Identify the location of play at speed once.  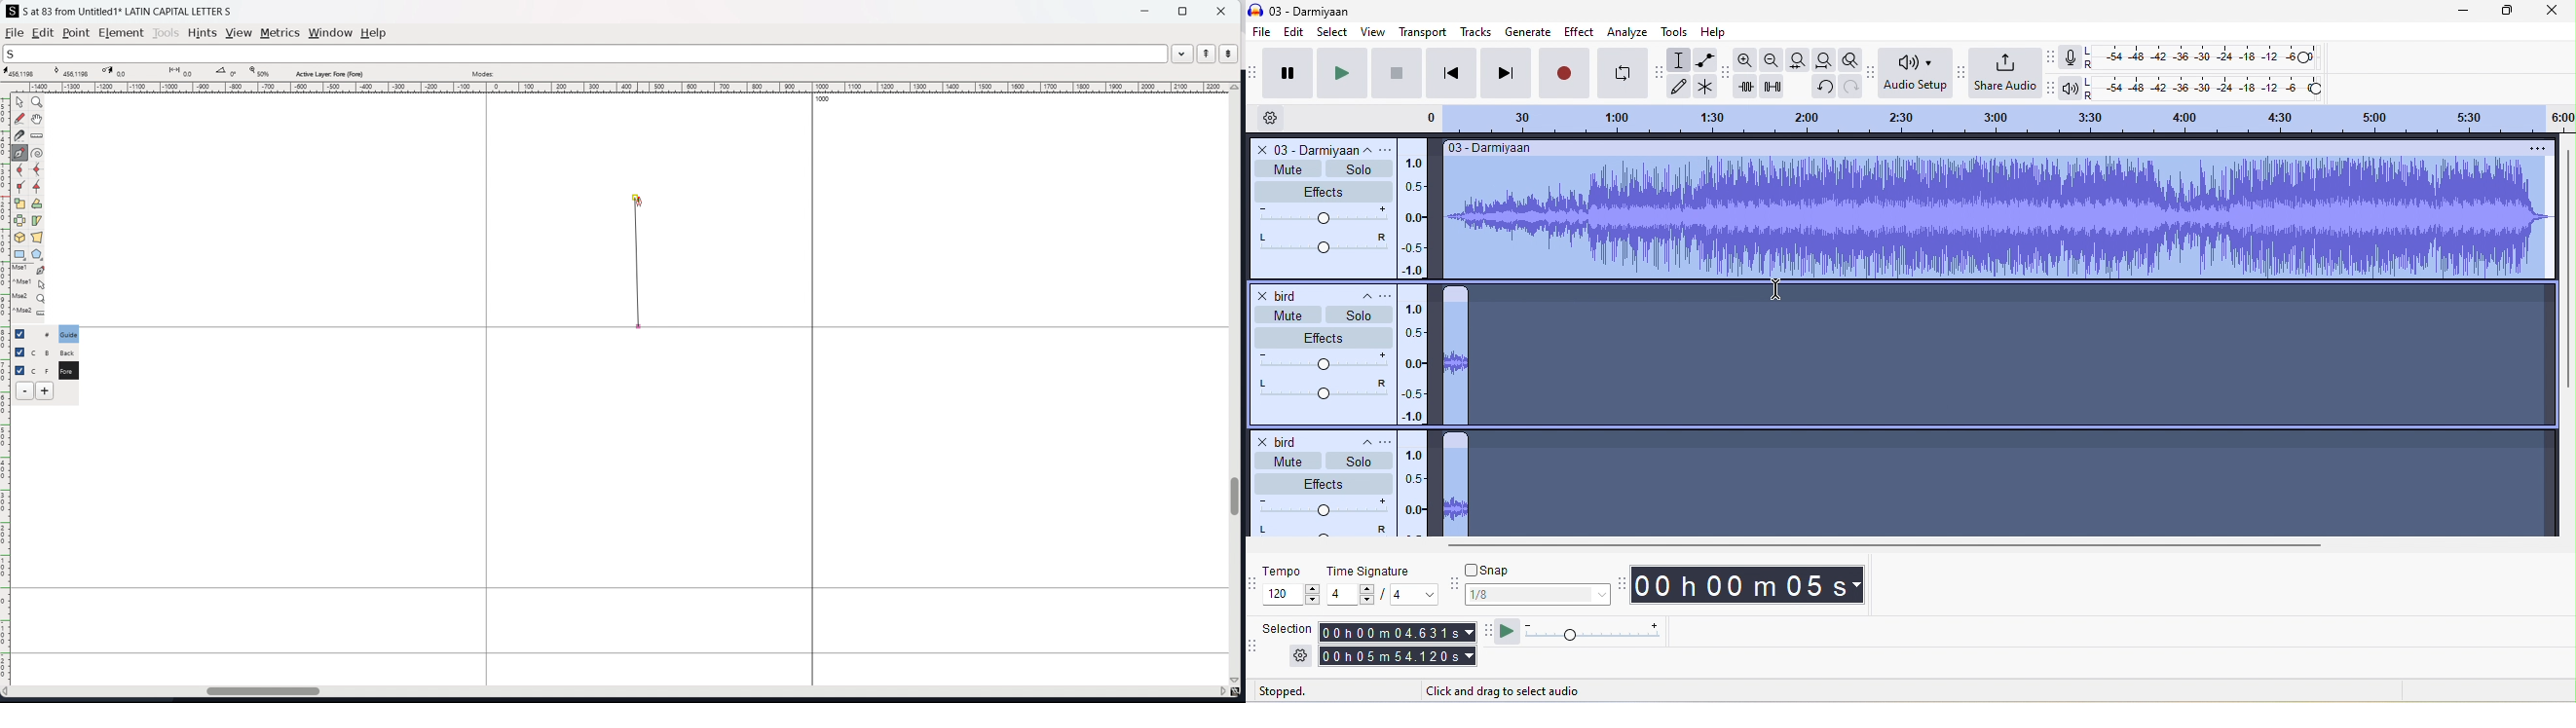
(1509, 633).